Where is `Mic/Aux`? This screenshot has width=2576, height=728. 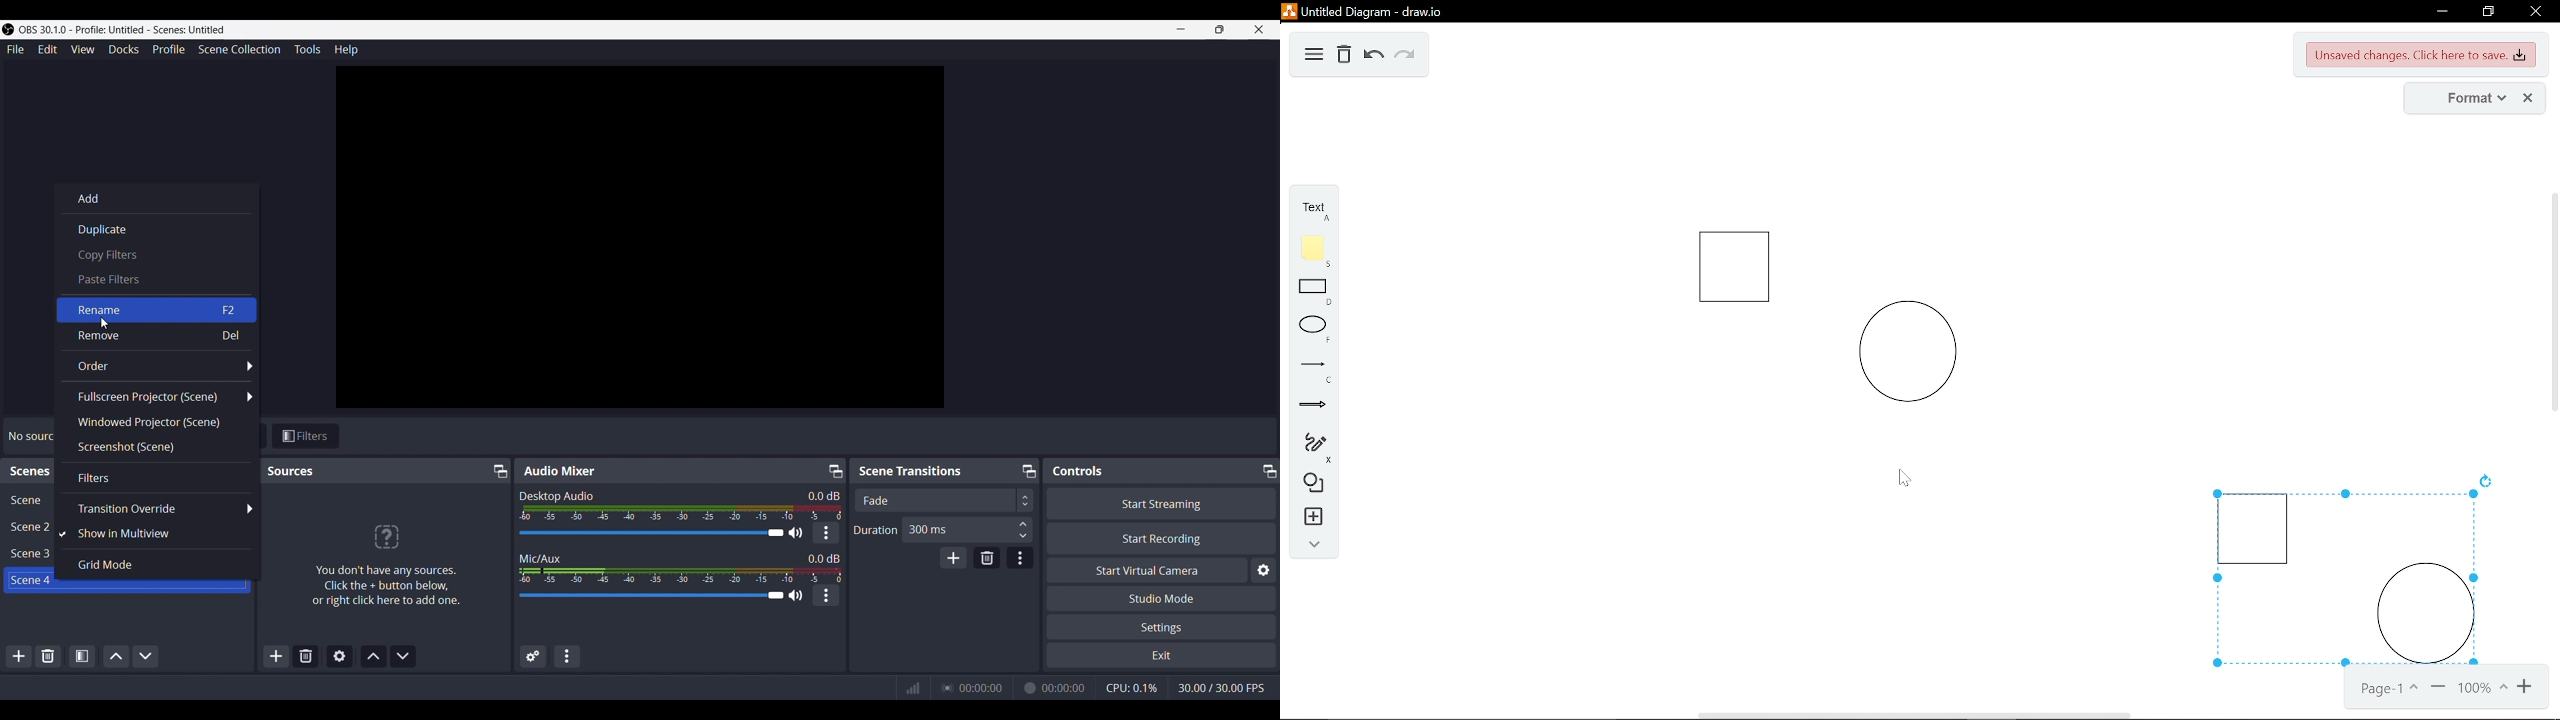 Mic/Aux is located at coordinates (540, 557).